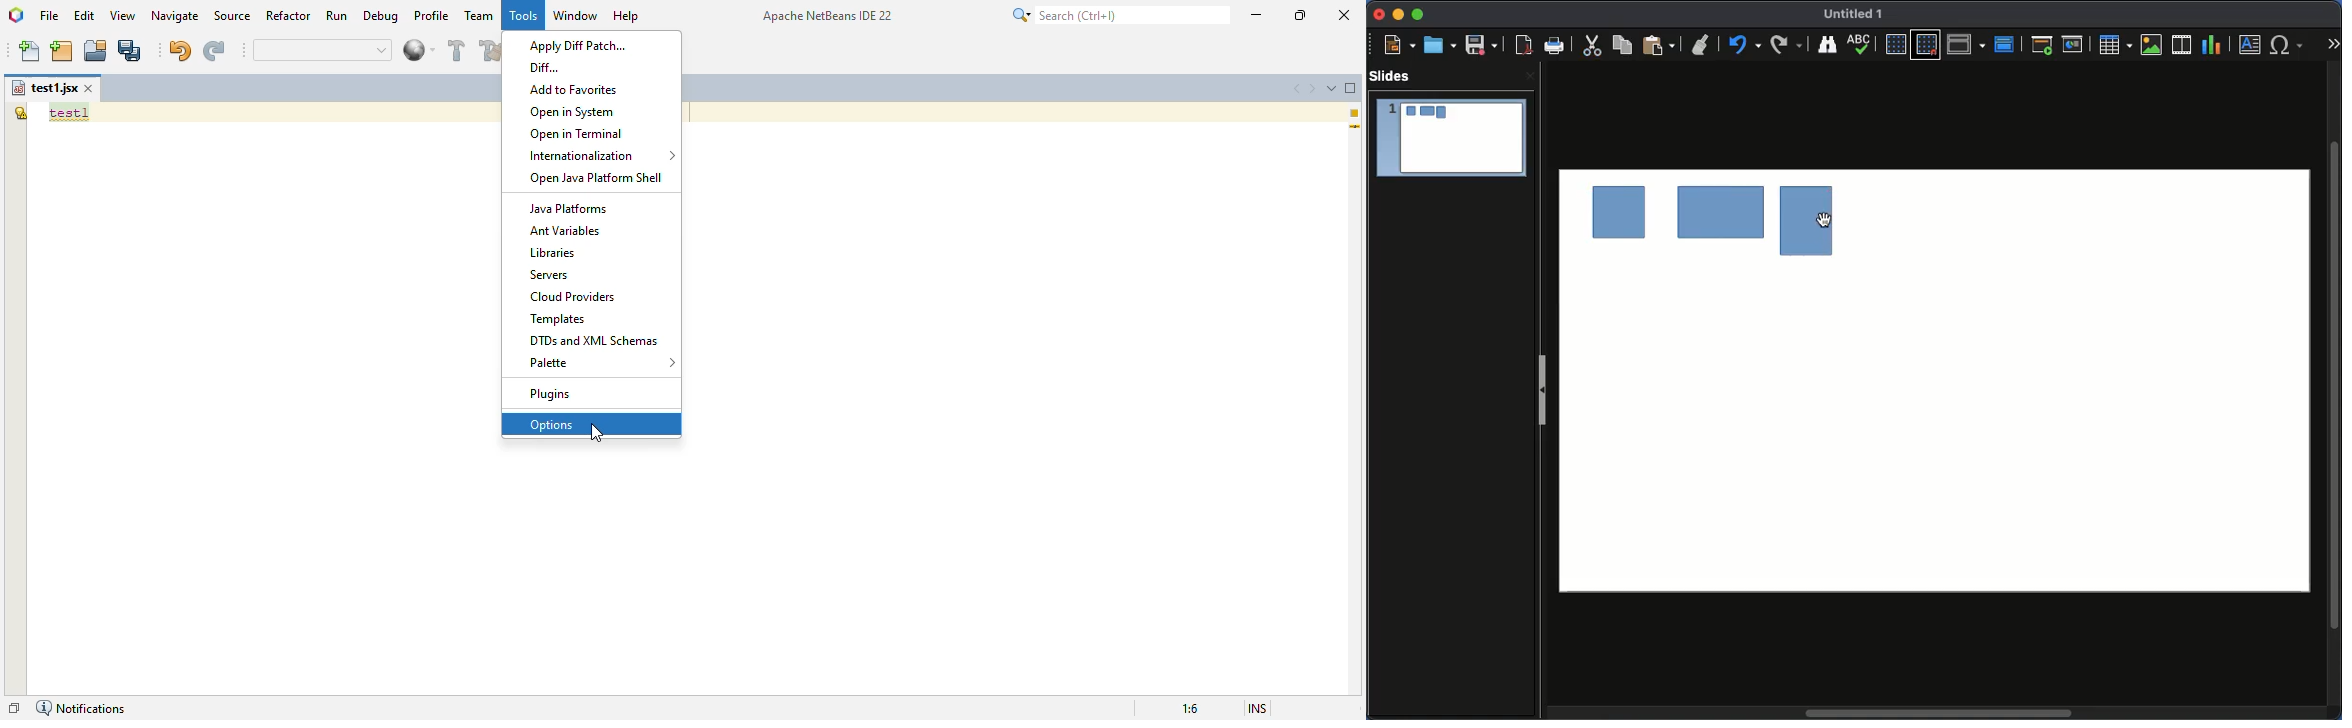 The image size is (2352, 728). What do you see at coordinates (96, 51) in the screenshot?
I see `open project` at bounding box center [96, 51].